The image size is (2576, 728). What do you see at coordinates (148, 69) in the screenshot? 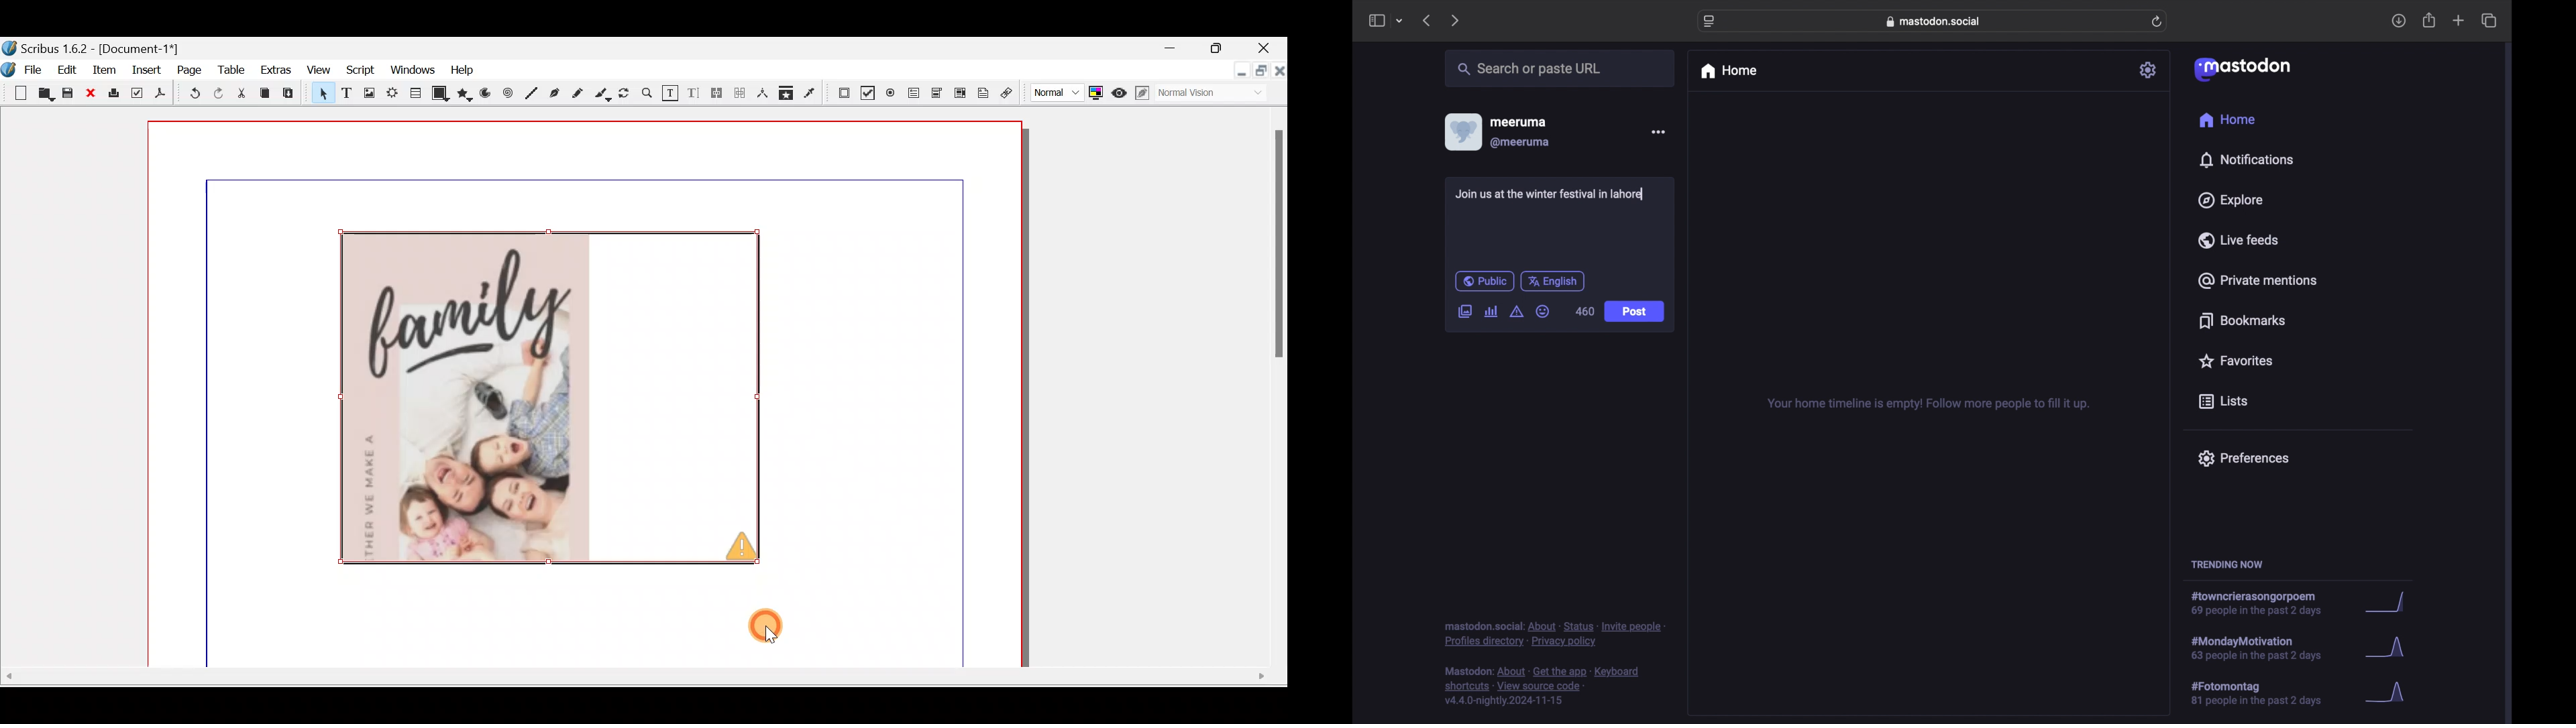
I see `Insert` at bounding box center [148, 69].